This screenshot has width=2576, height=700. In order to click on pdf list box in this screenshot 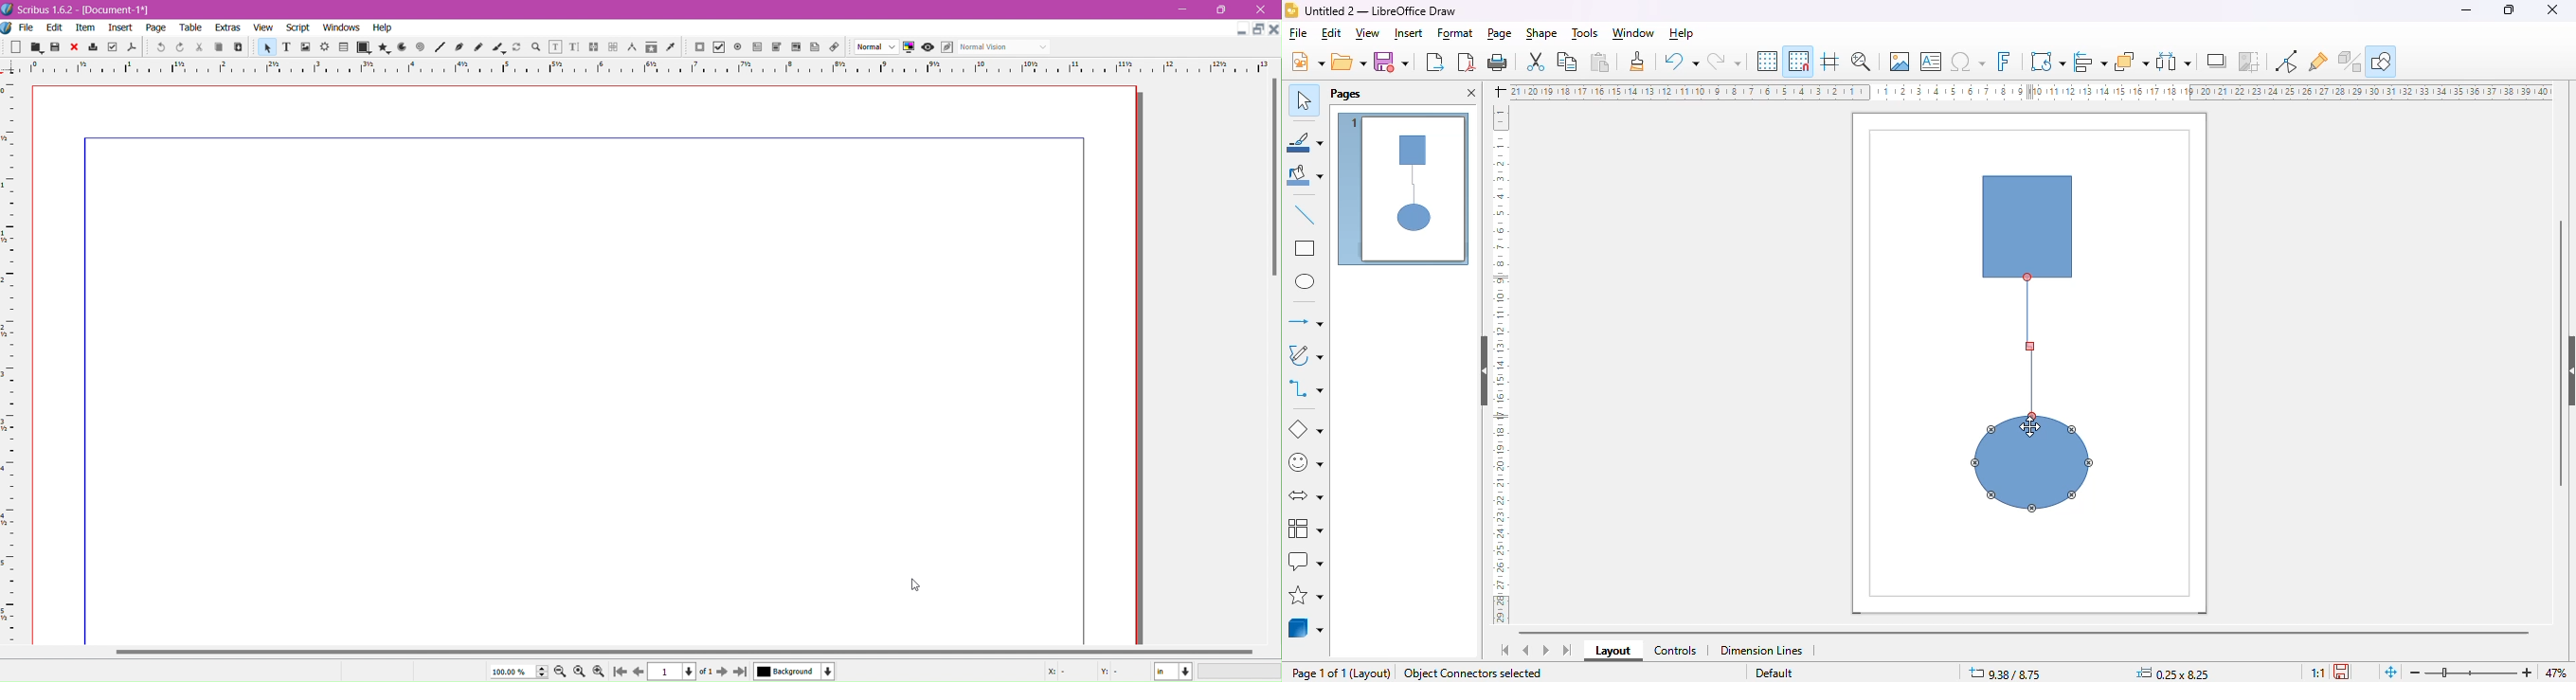, I will do `click(797, 48)`.